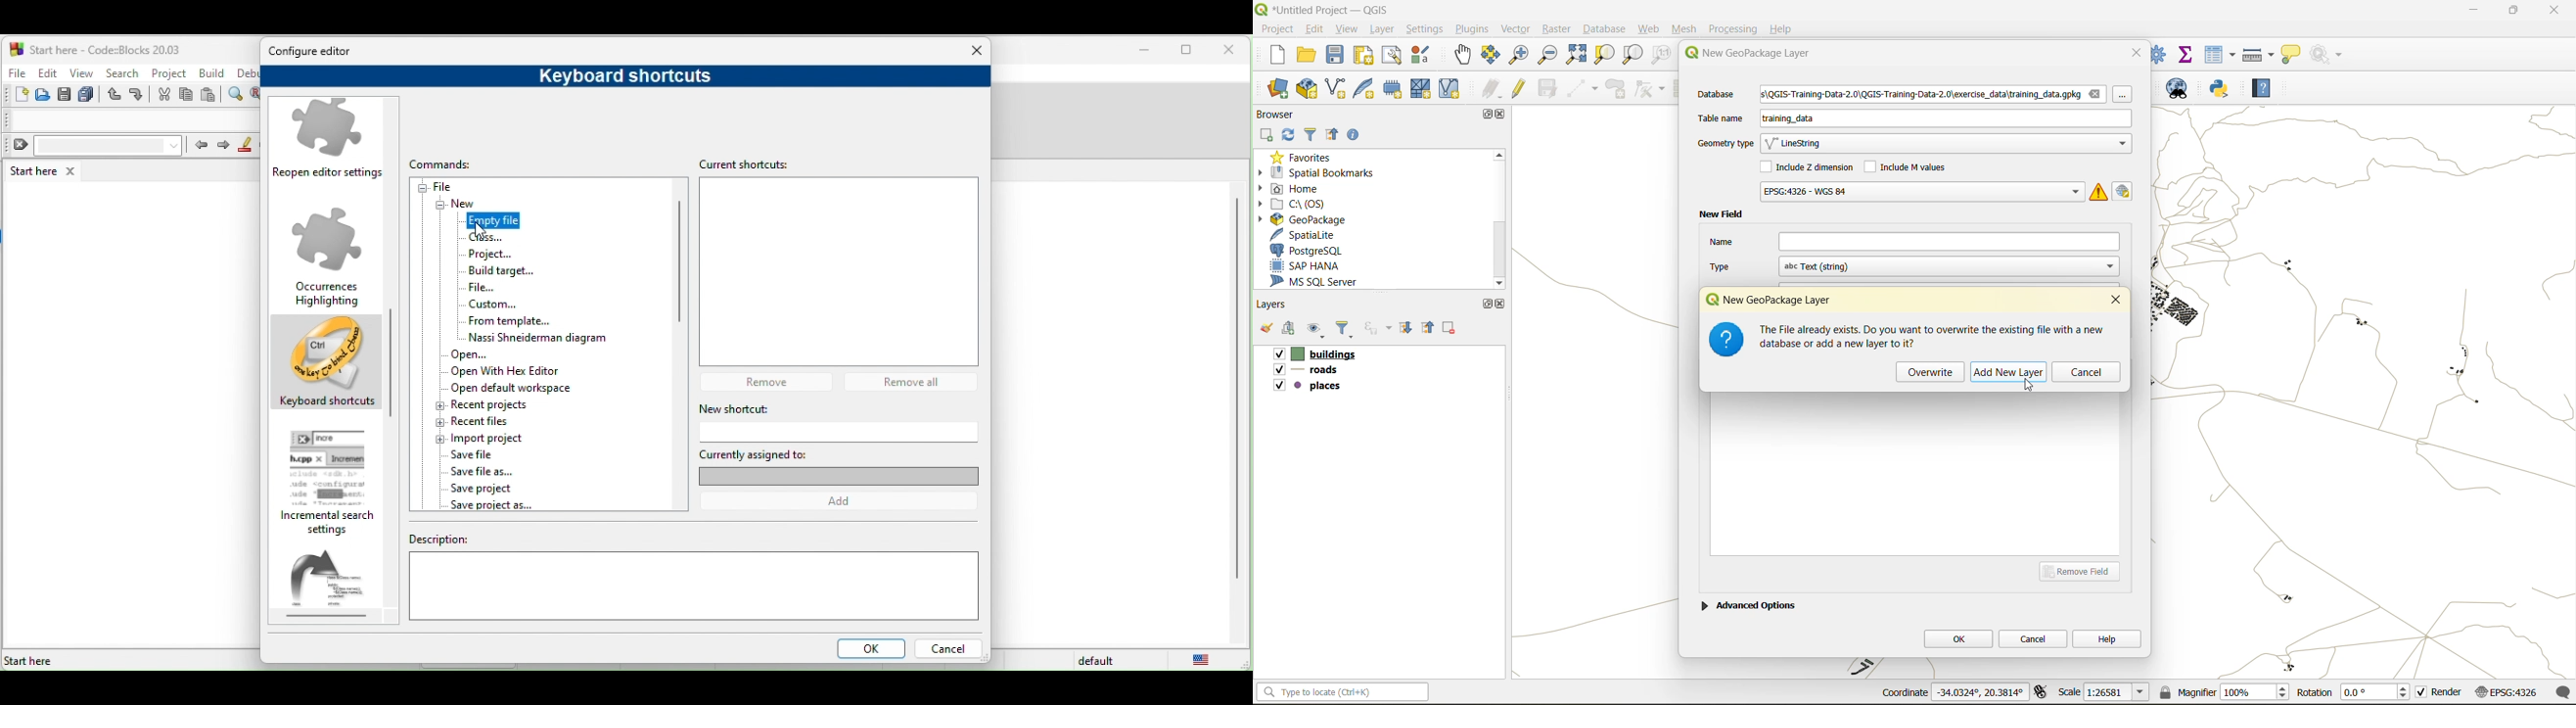 This screenshot has width=2576, height=728. What do you see at coordinates (1323, 284) in the screenshot?
I see `ms sql server` at bounding box center [1323, 284].